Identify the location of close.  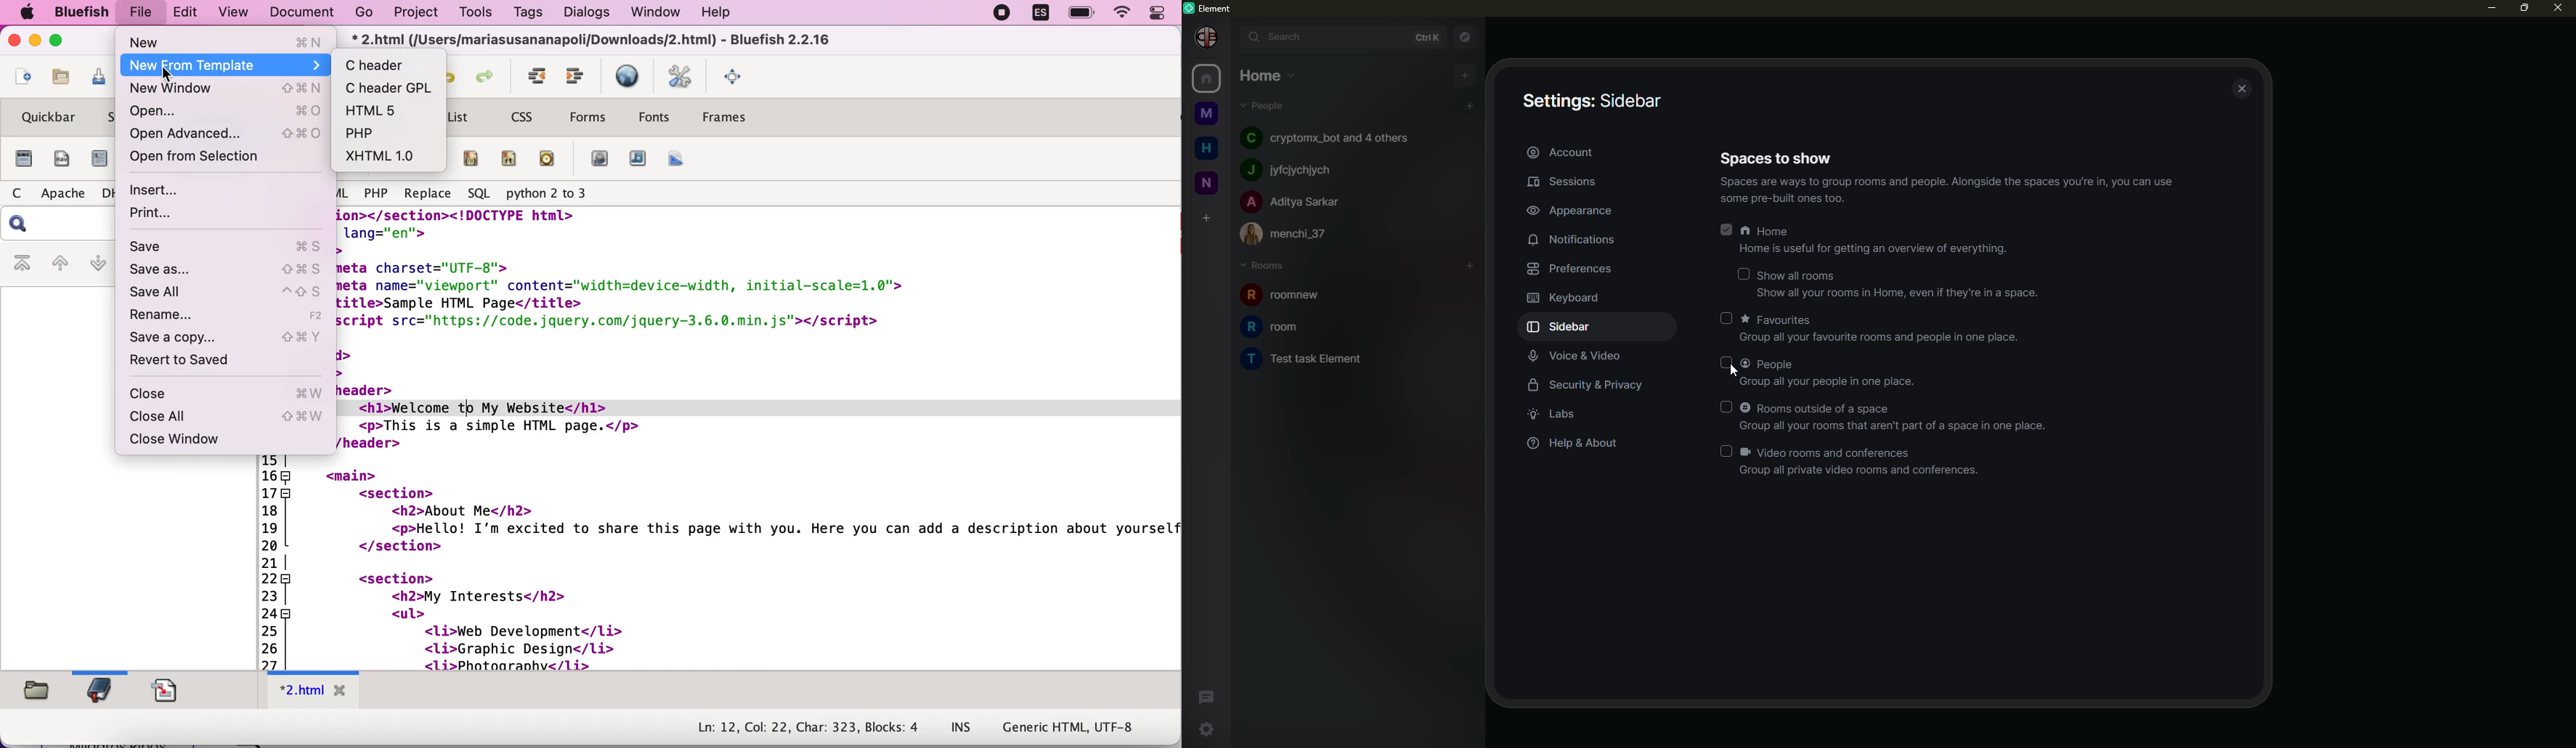
(2243, 89).